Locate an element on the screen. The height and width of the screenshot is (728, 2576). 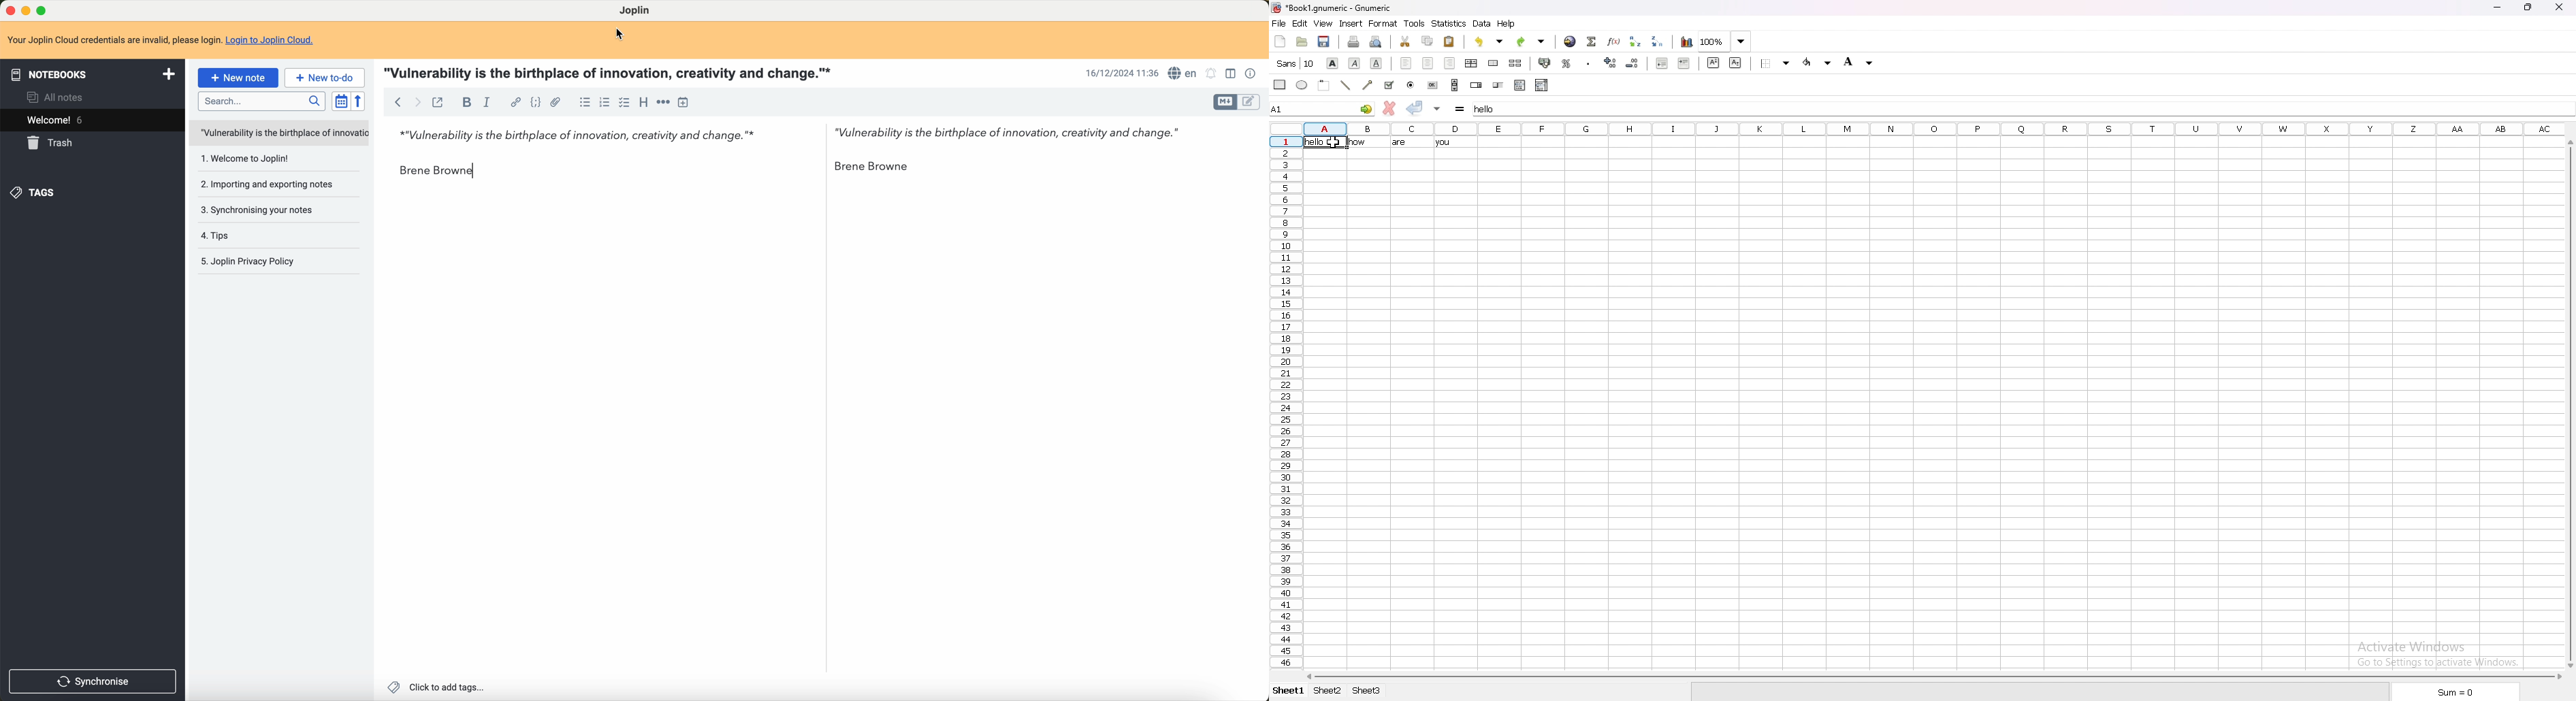
edit is located at coordinates (1300, 22).